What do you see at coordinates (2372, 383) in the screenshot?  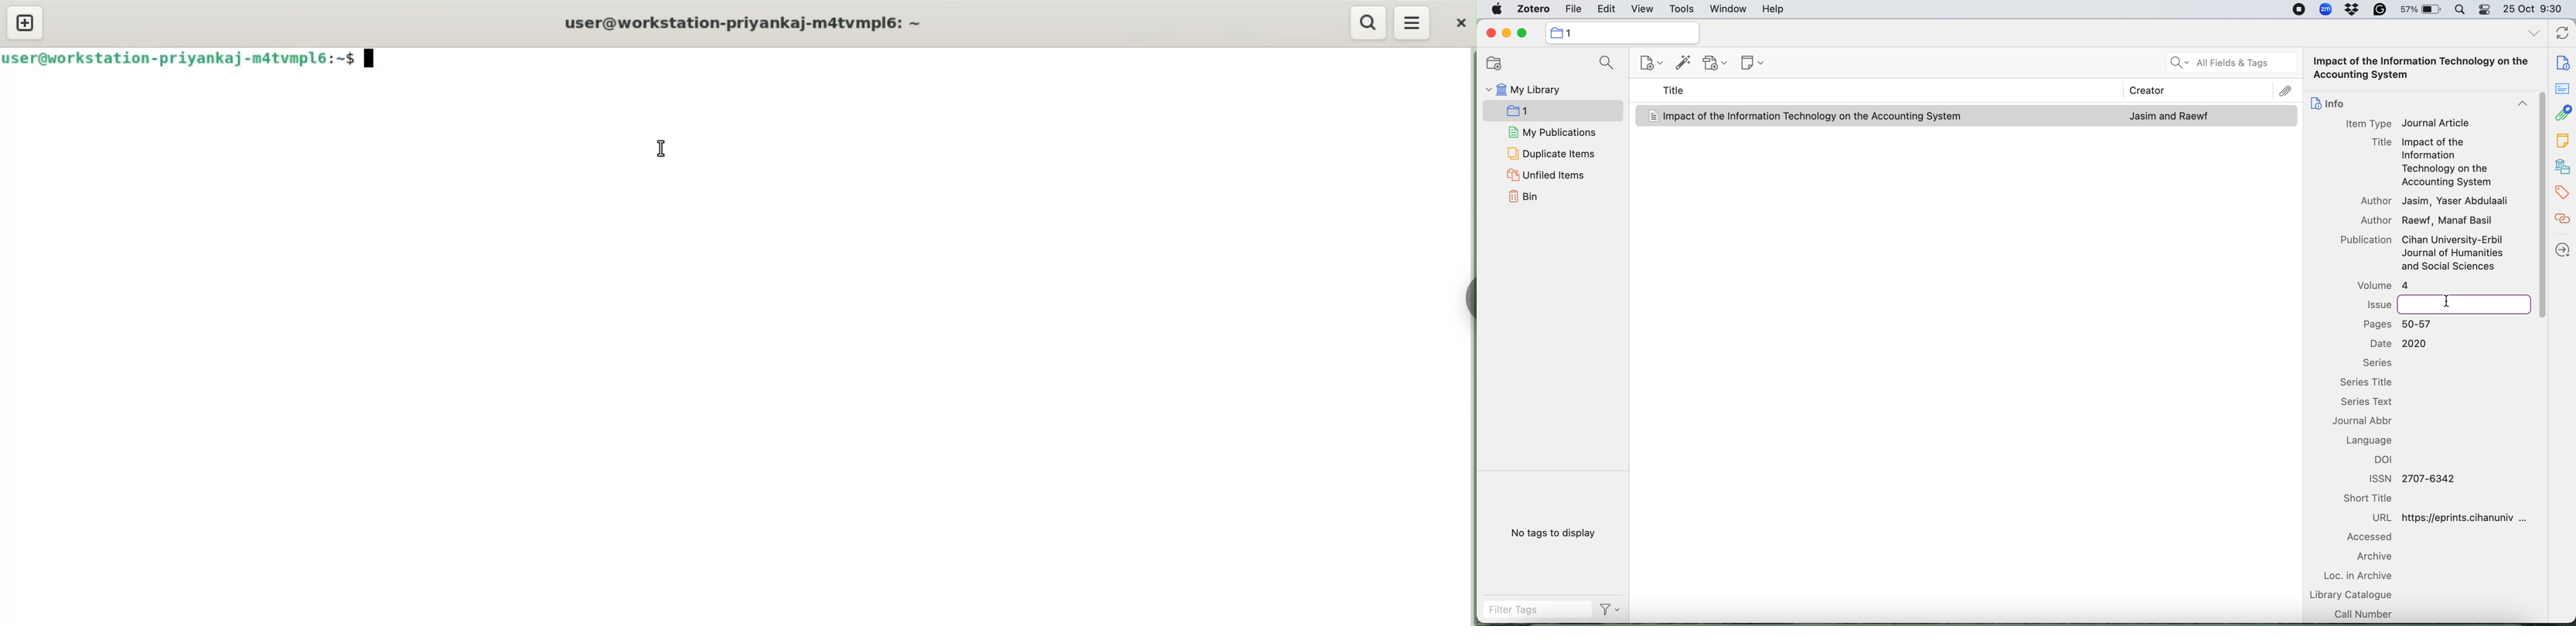 I see `series title` at bounding box center [2372, 383].